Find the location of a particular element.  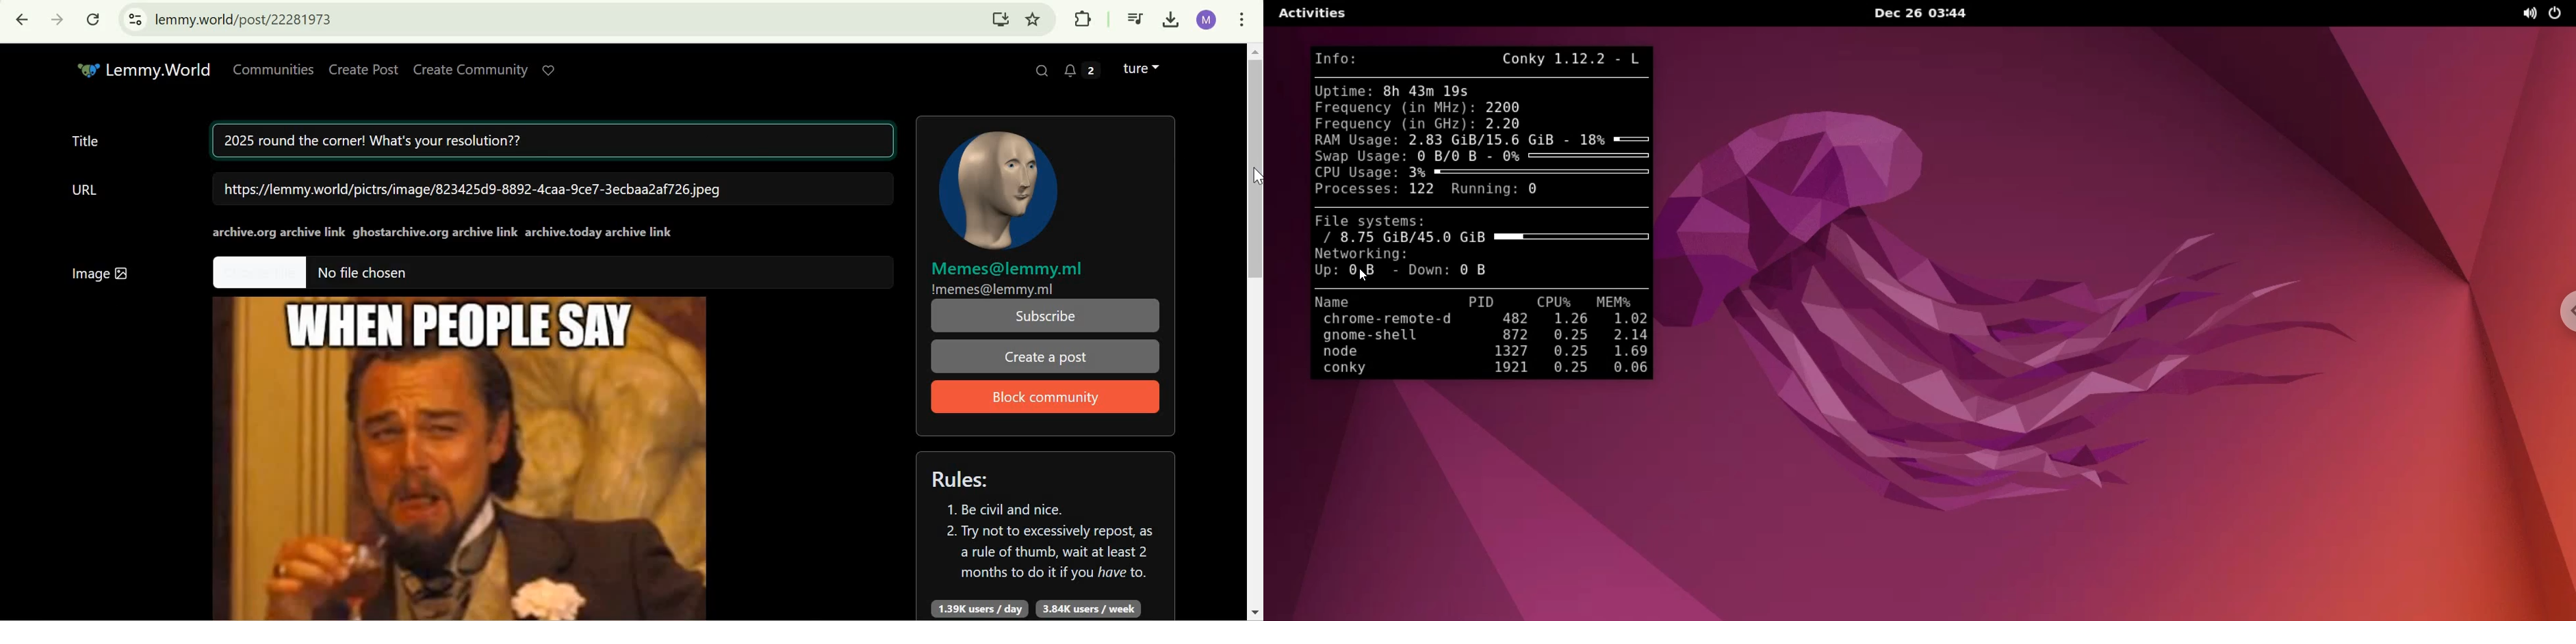

 is located at coordinates (86, 68).